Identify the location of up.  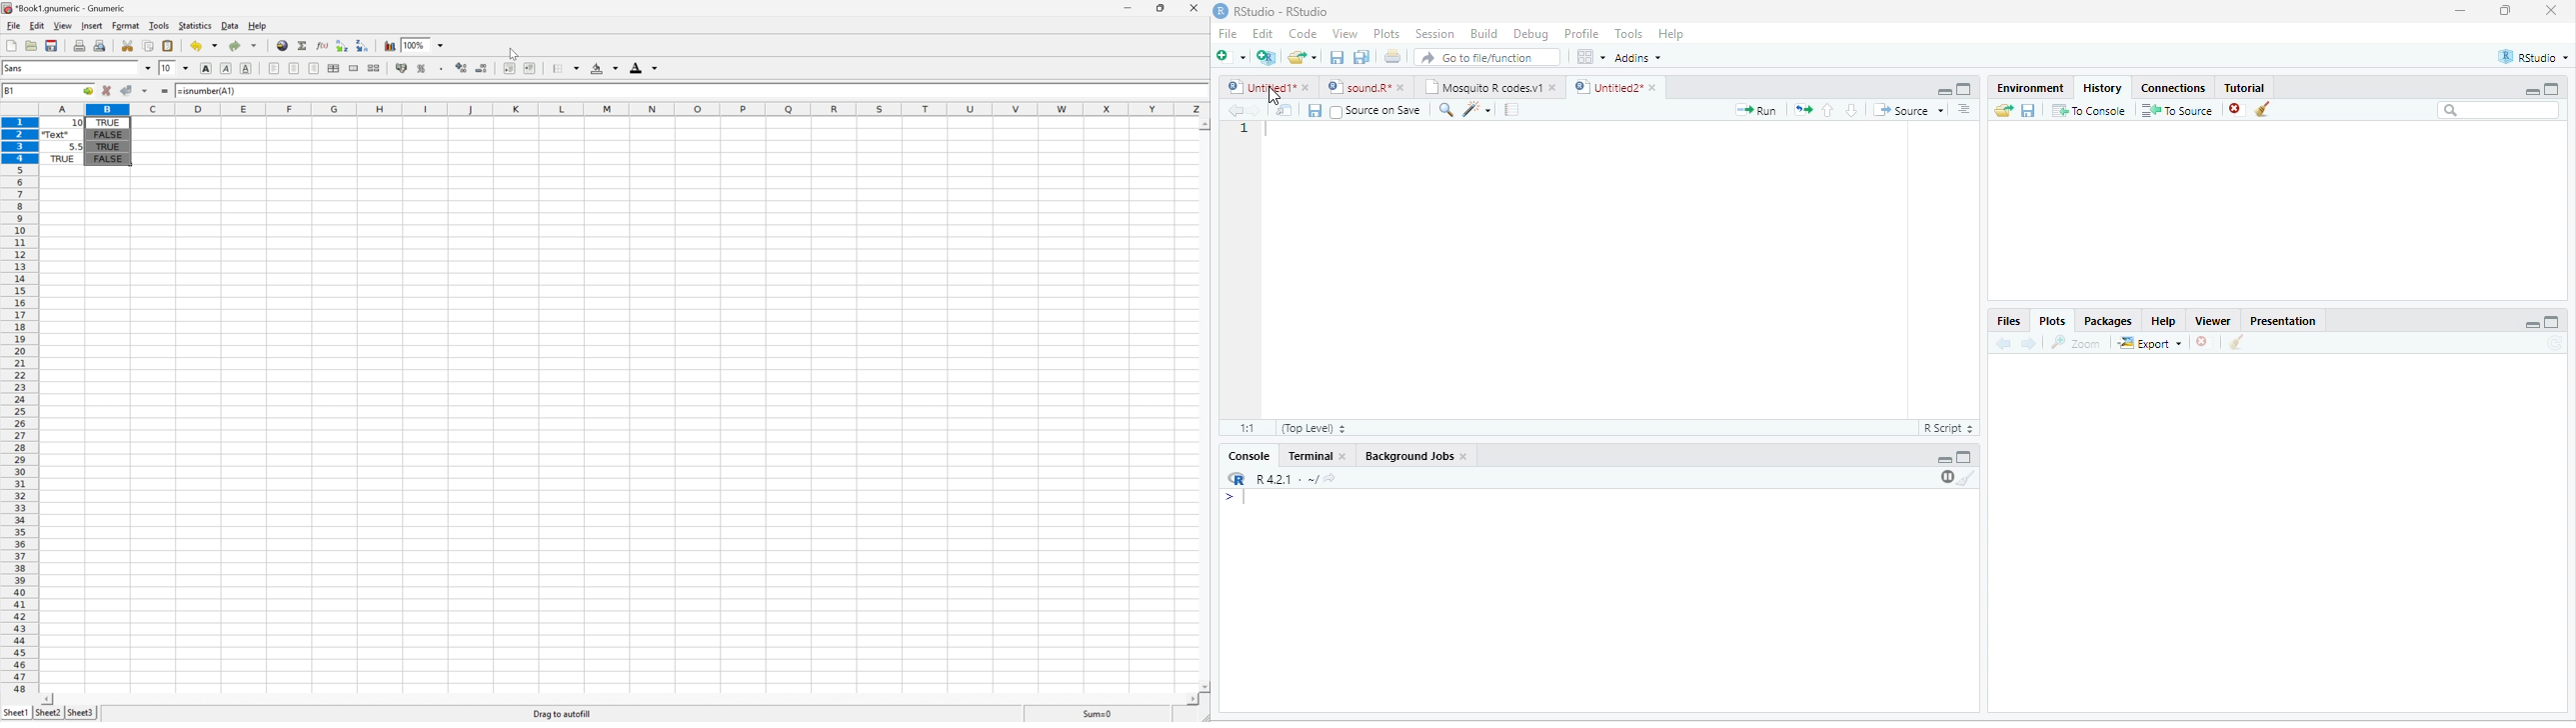
(1828, 110).